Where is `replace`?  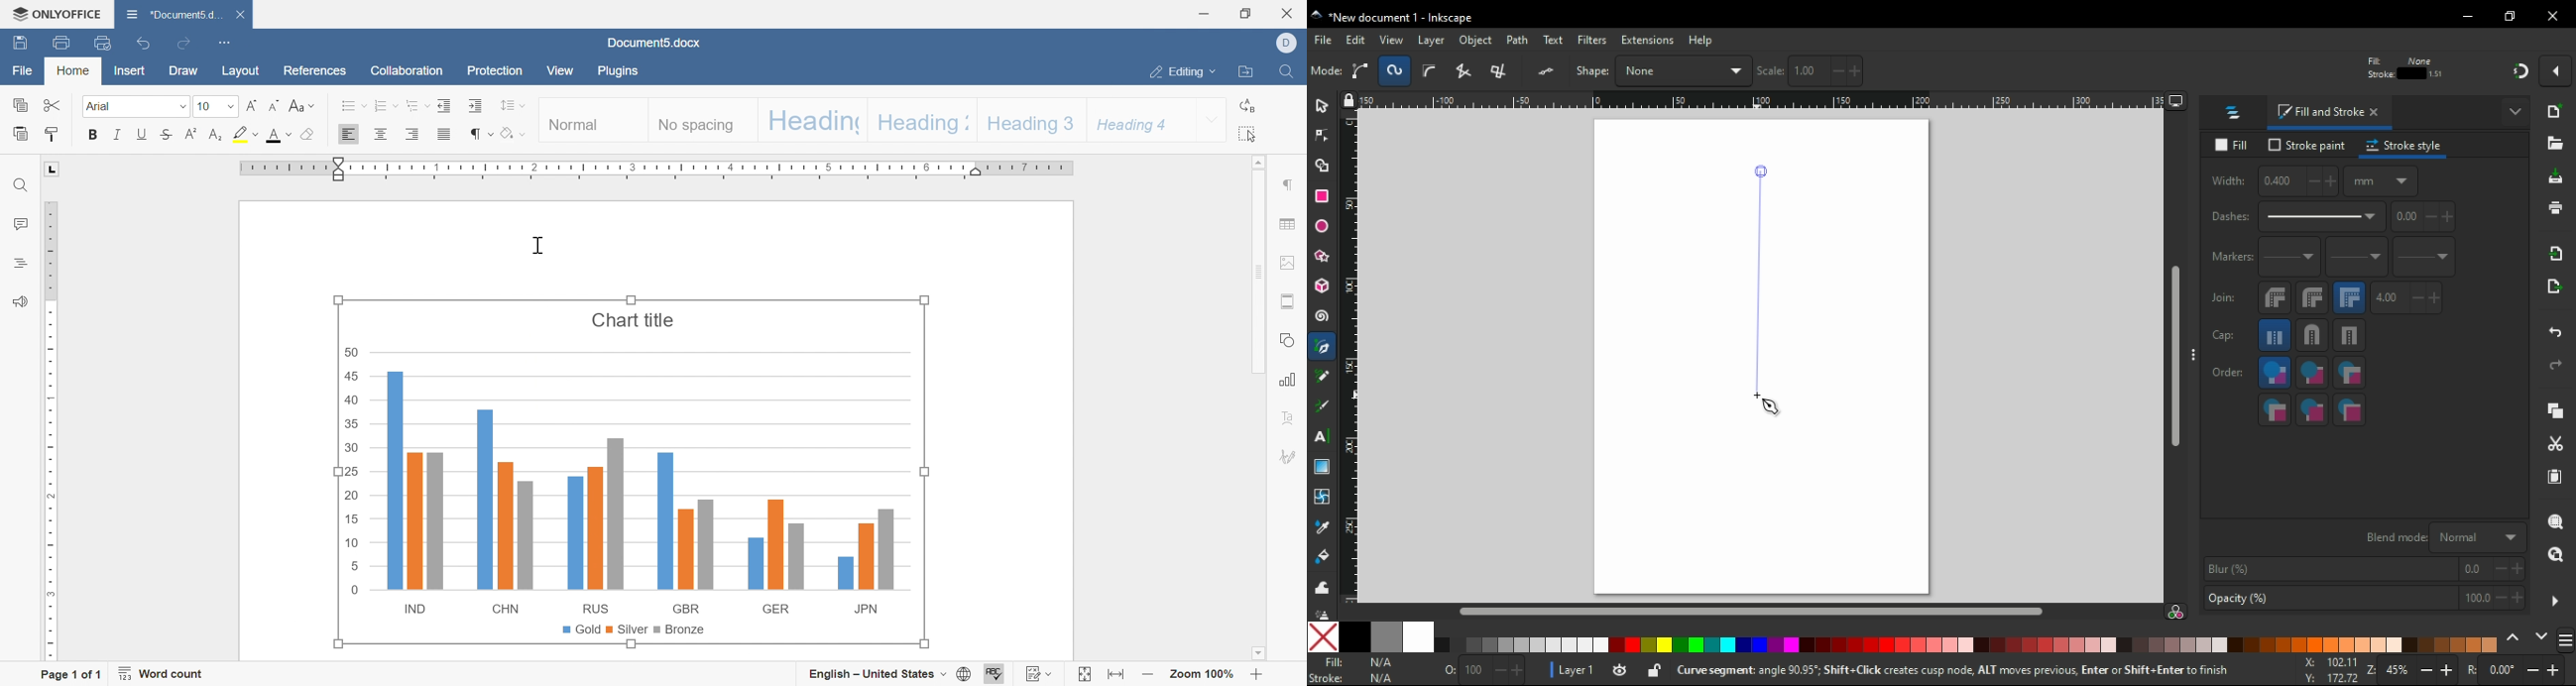
replace is located at coordinates (1250, 106).